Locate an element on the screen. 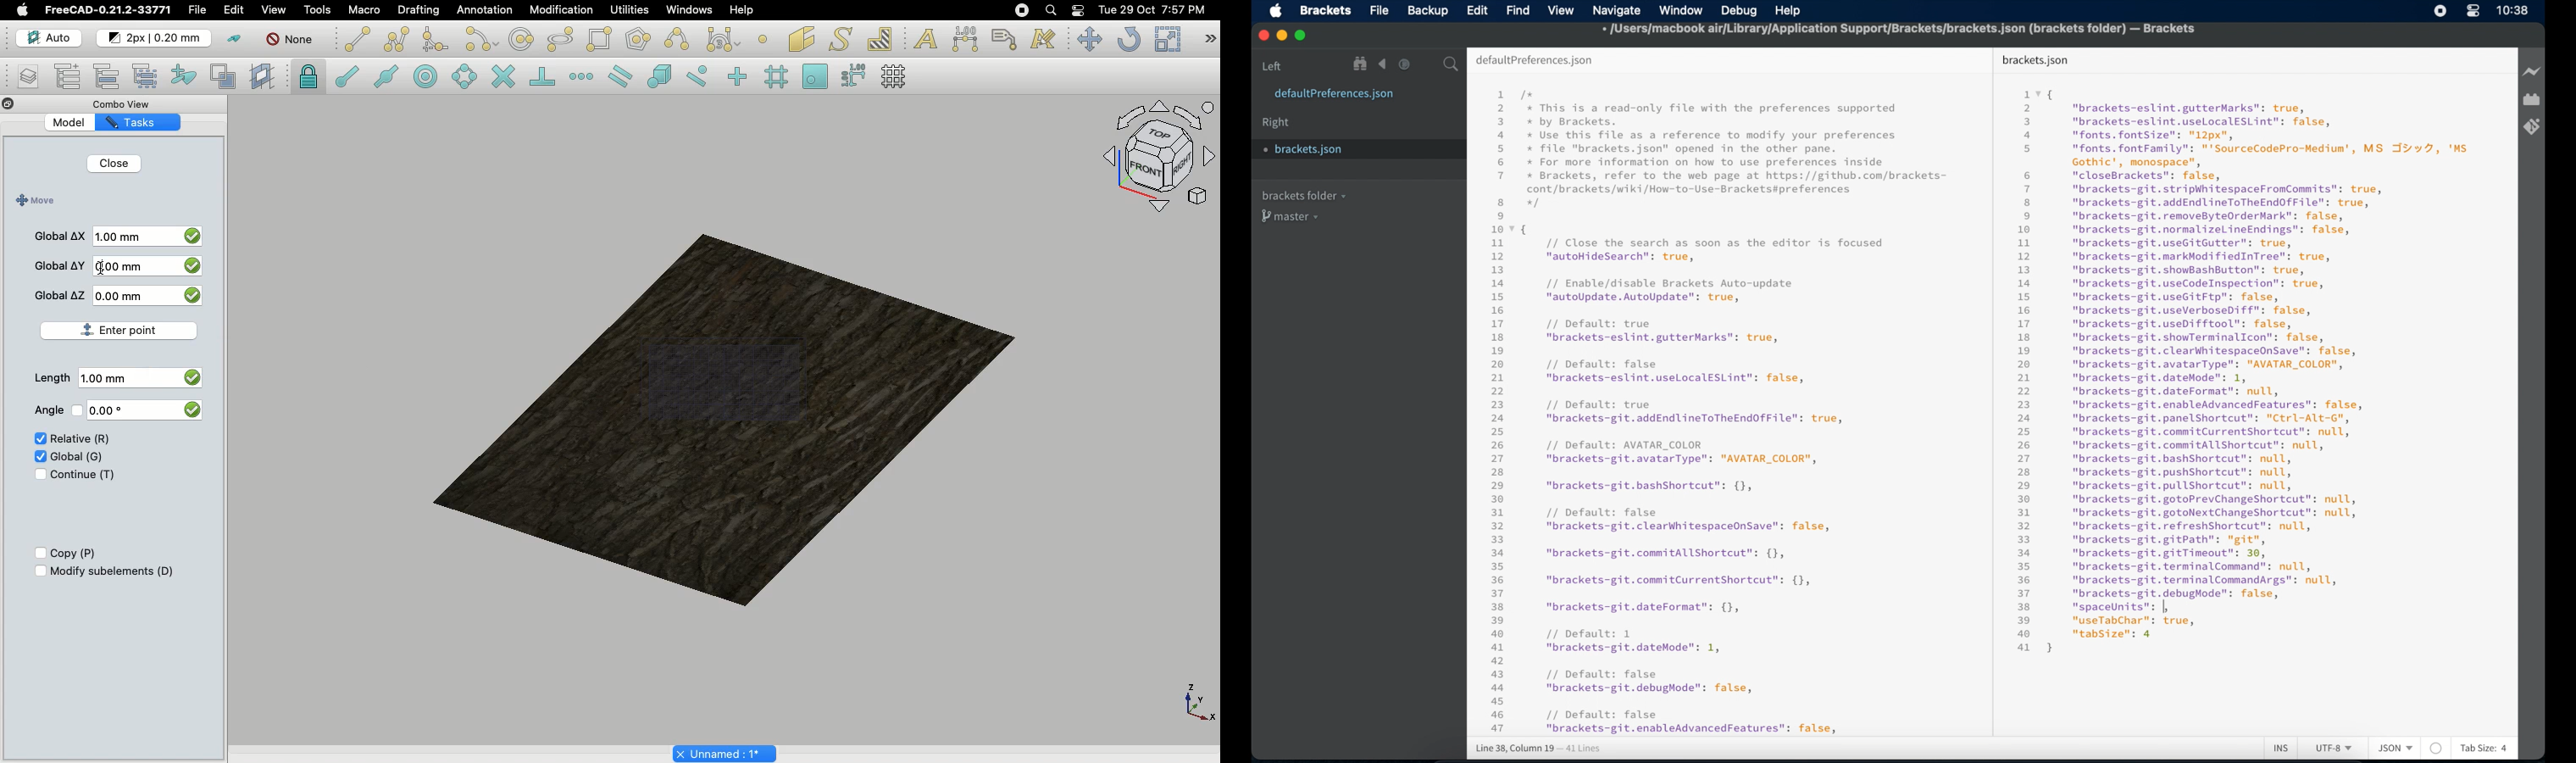 This screenshot has height=784, width=2576. Line is located at coordinates (358, 39).